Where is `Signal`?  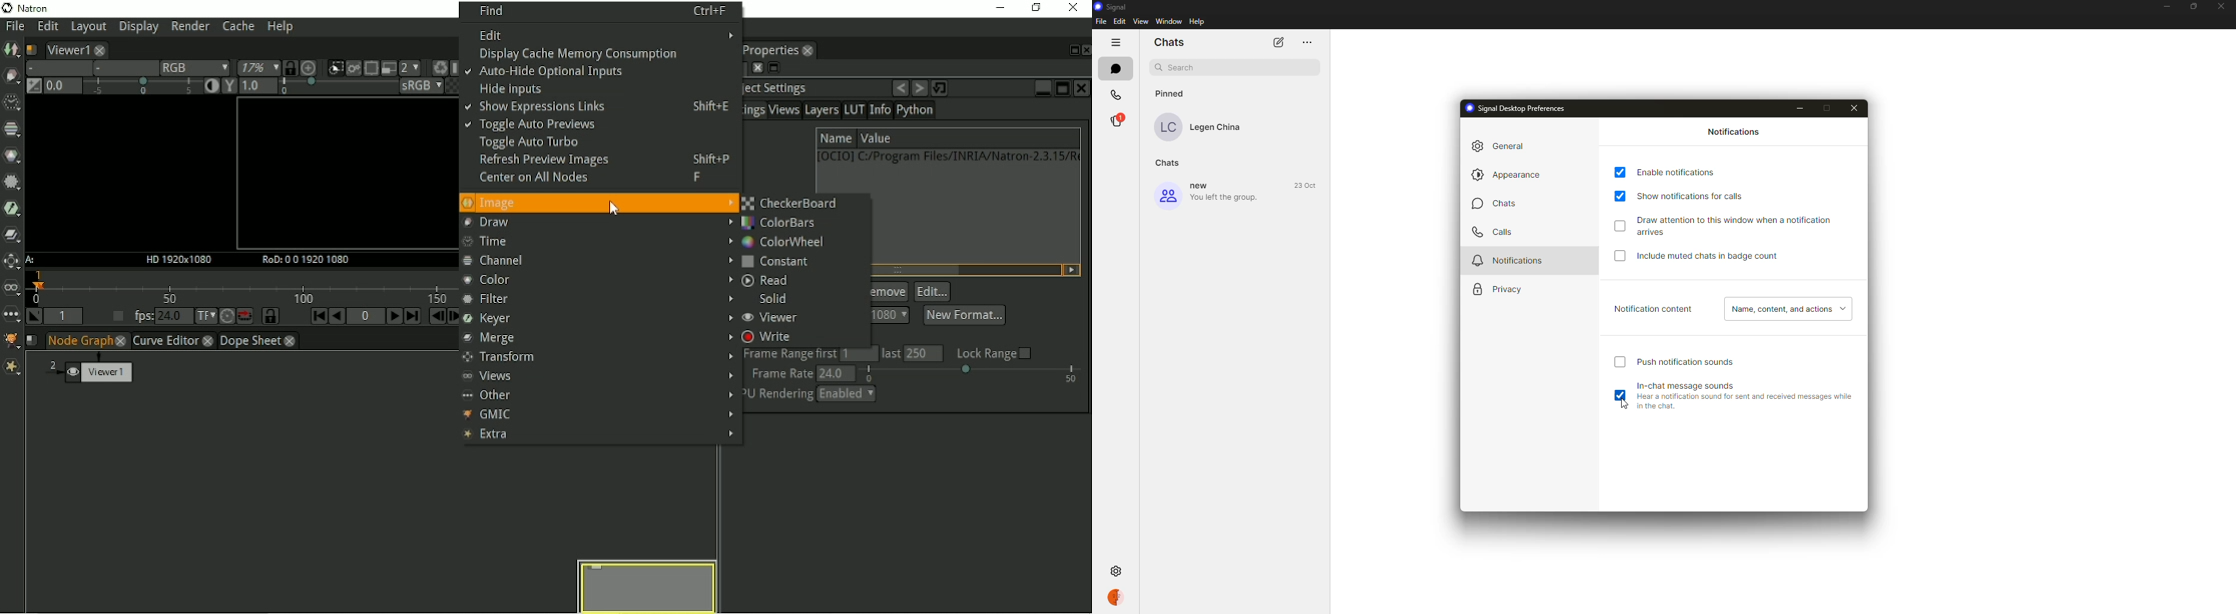
Signal is located at coordinates (1112, 7).